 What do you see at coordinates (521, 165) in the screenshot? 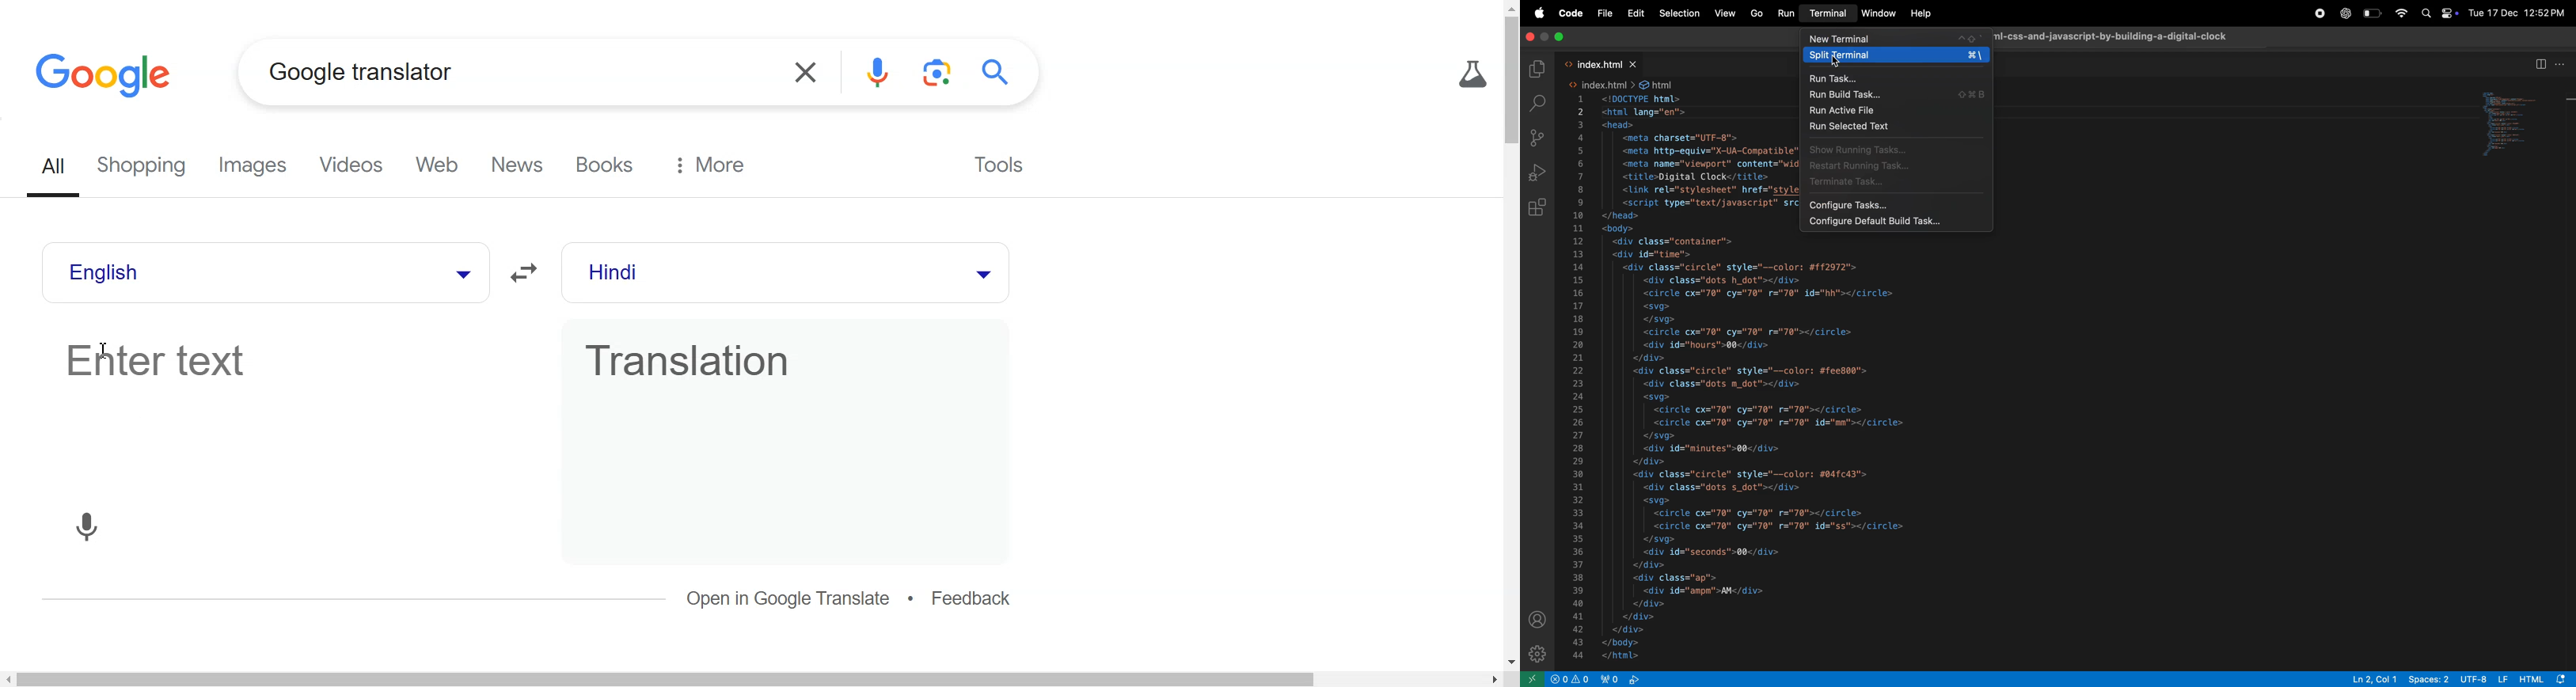
I see `News` at bounding box center [521, 165].